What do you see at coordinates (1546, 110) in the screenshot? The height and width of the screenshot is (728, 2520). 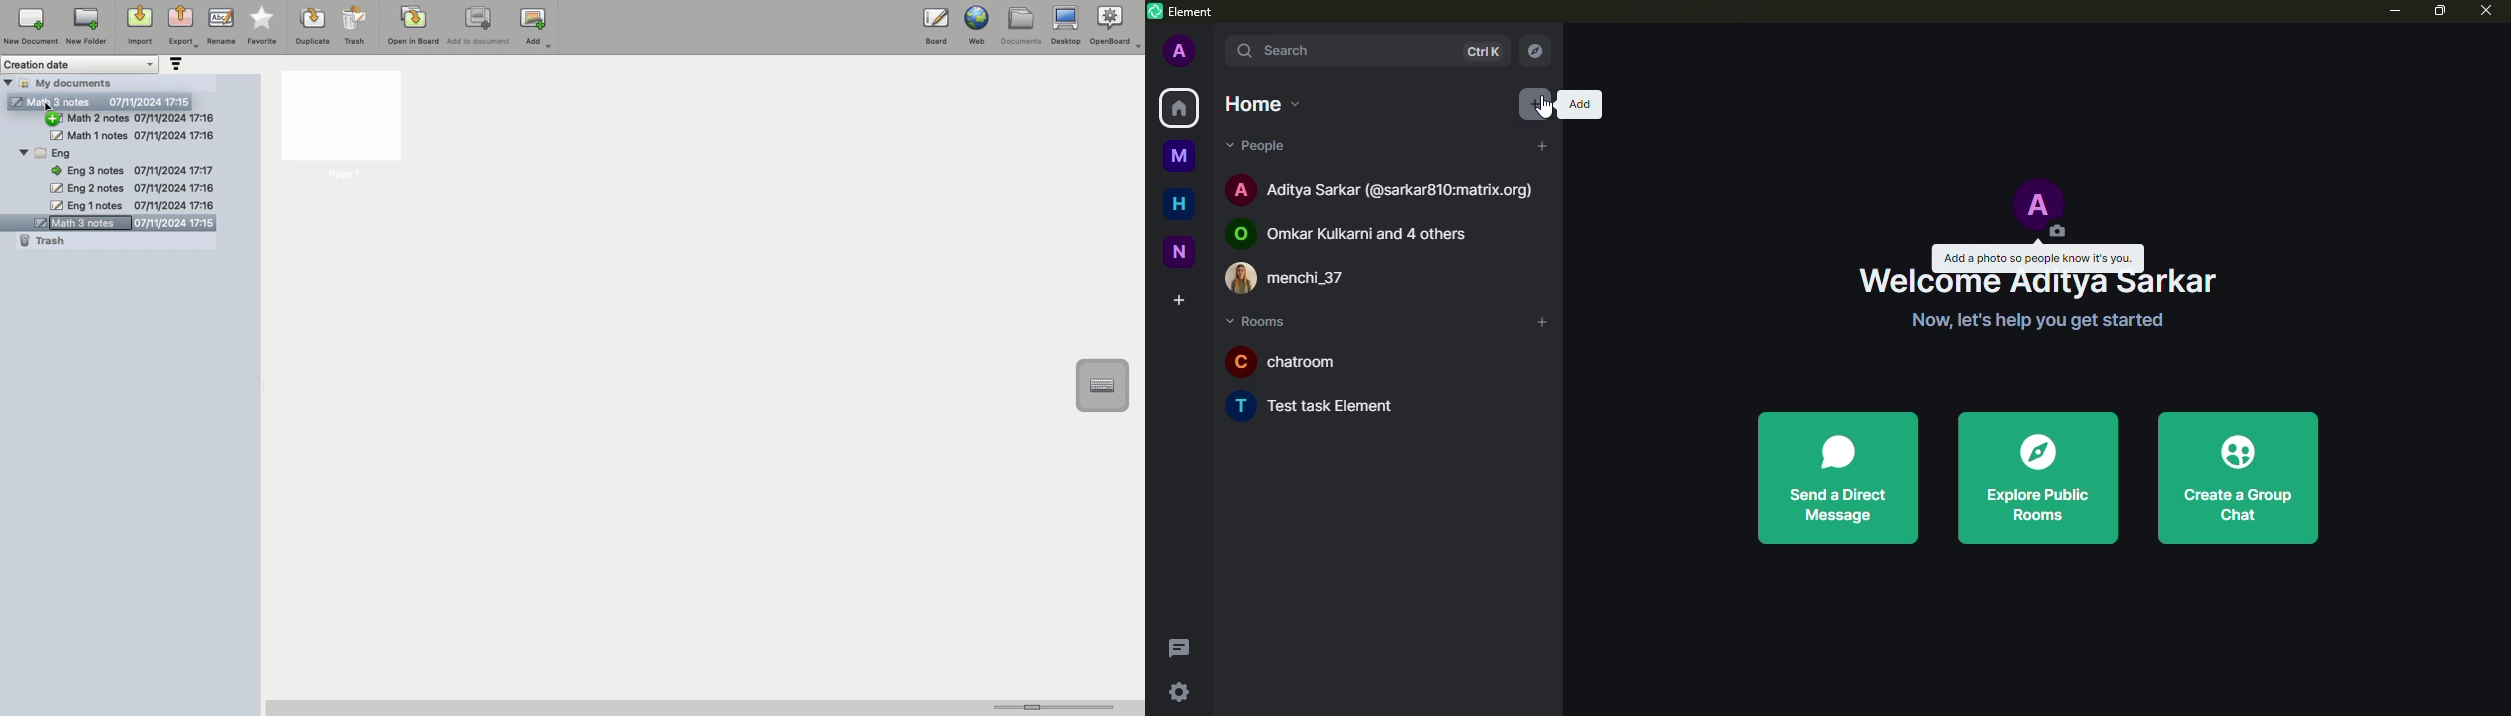 I see `cursor` at bounding box center [1546, 110].